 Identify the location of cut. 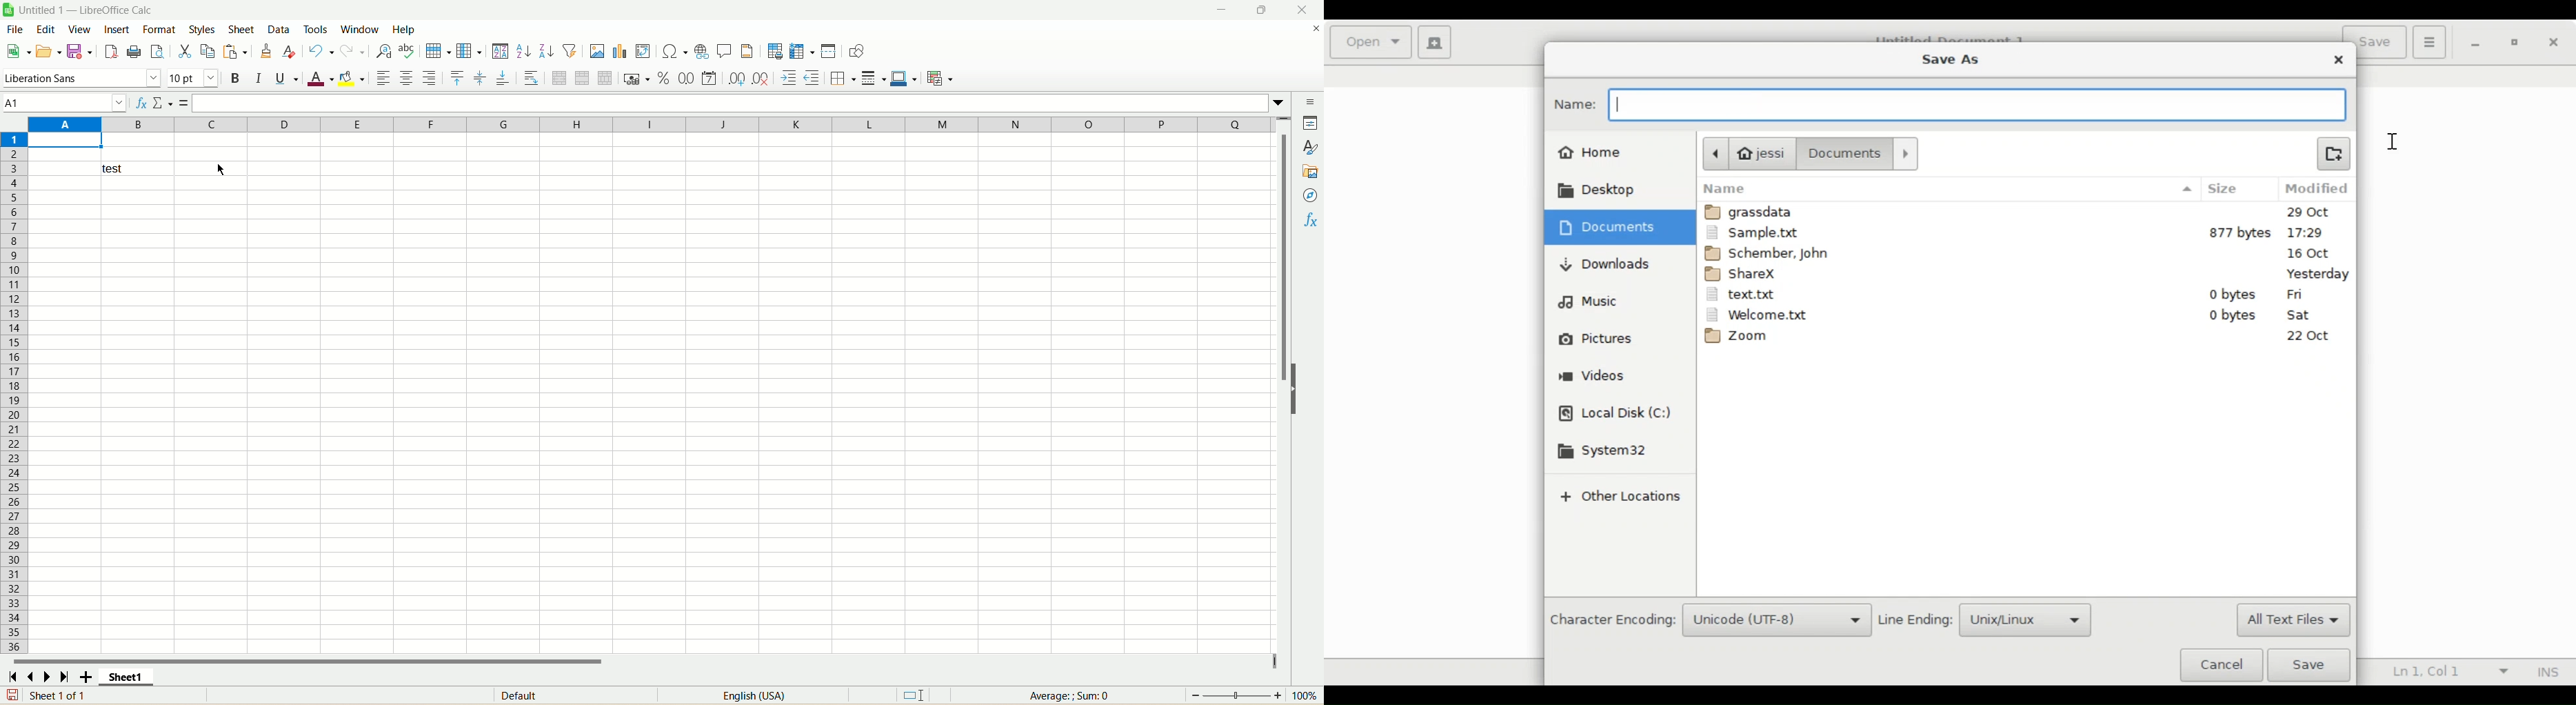
(185, 51).